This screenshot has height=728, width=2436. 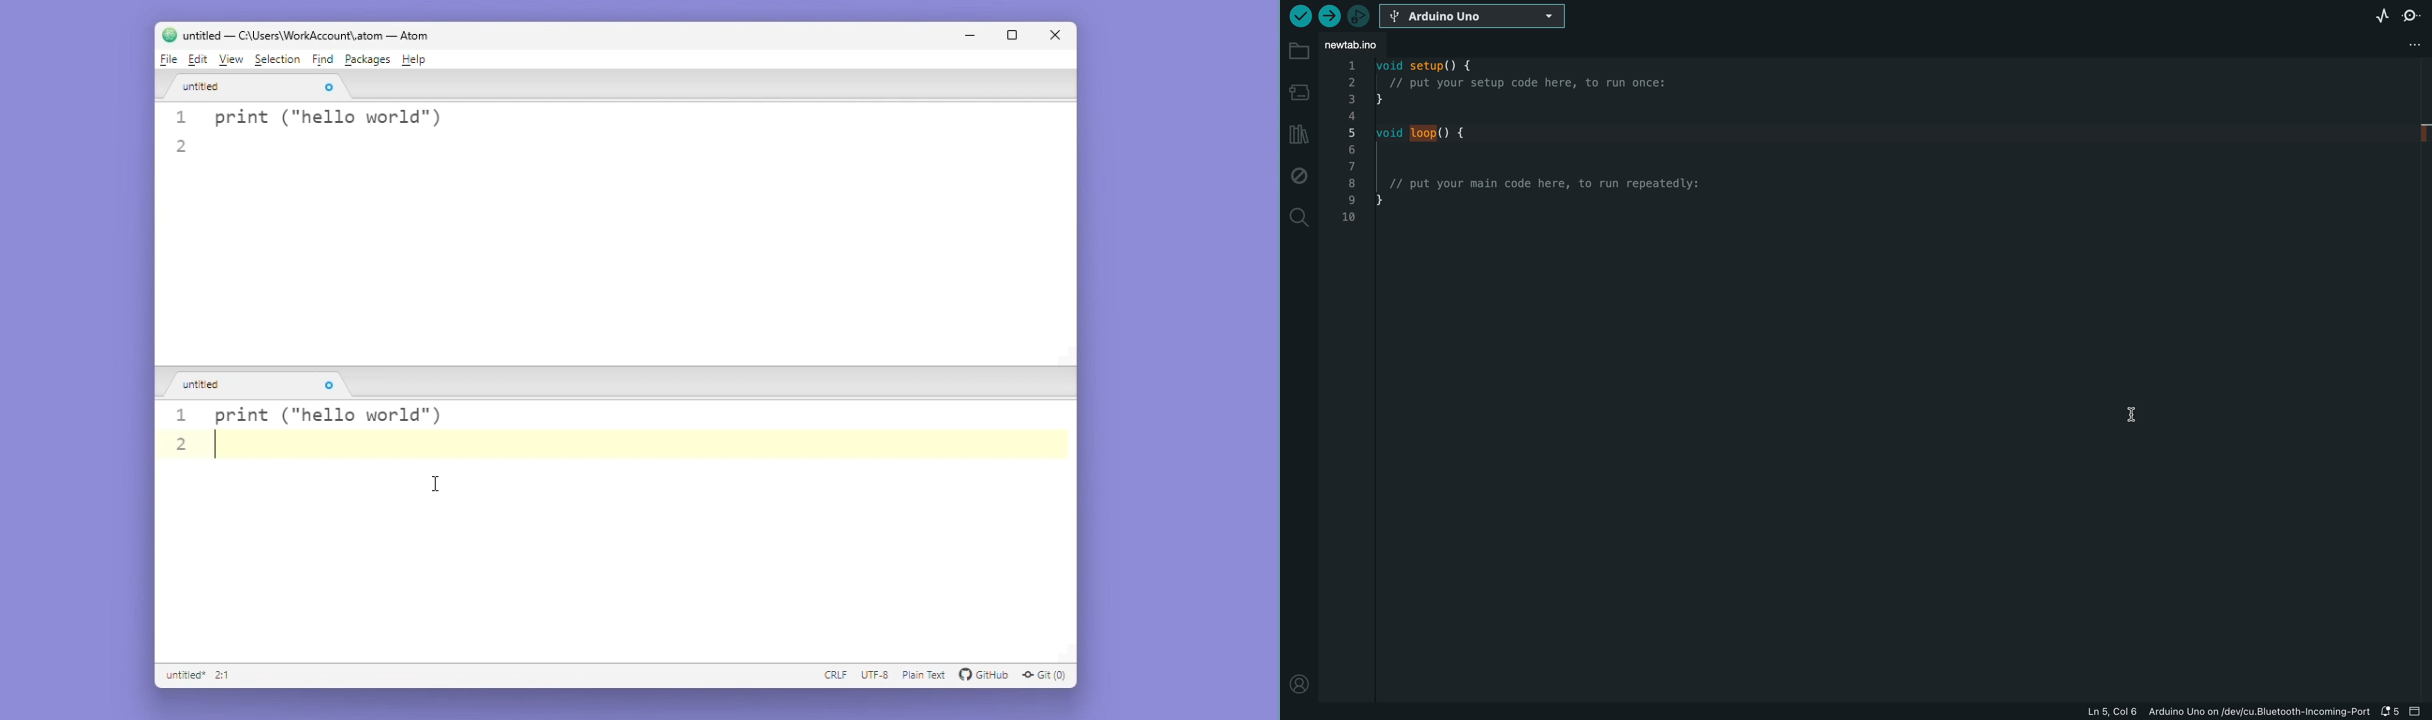 I want to click on 2:1, so click(x=224, y=676).